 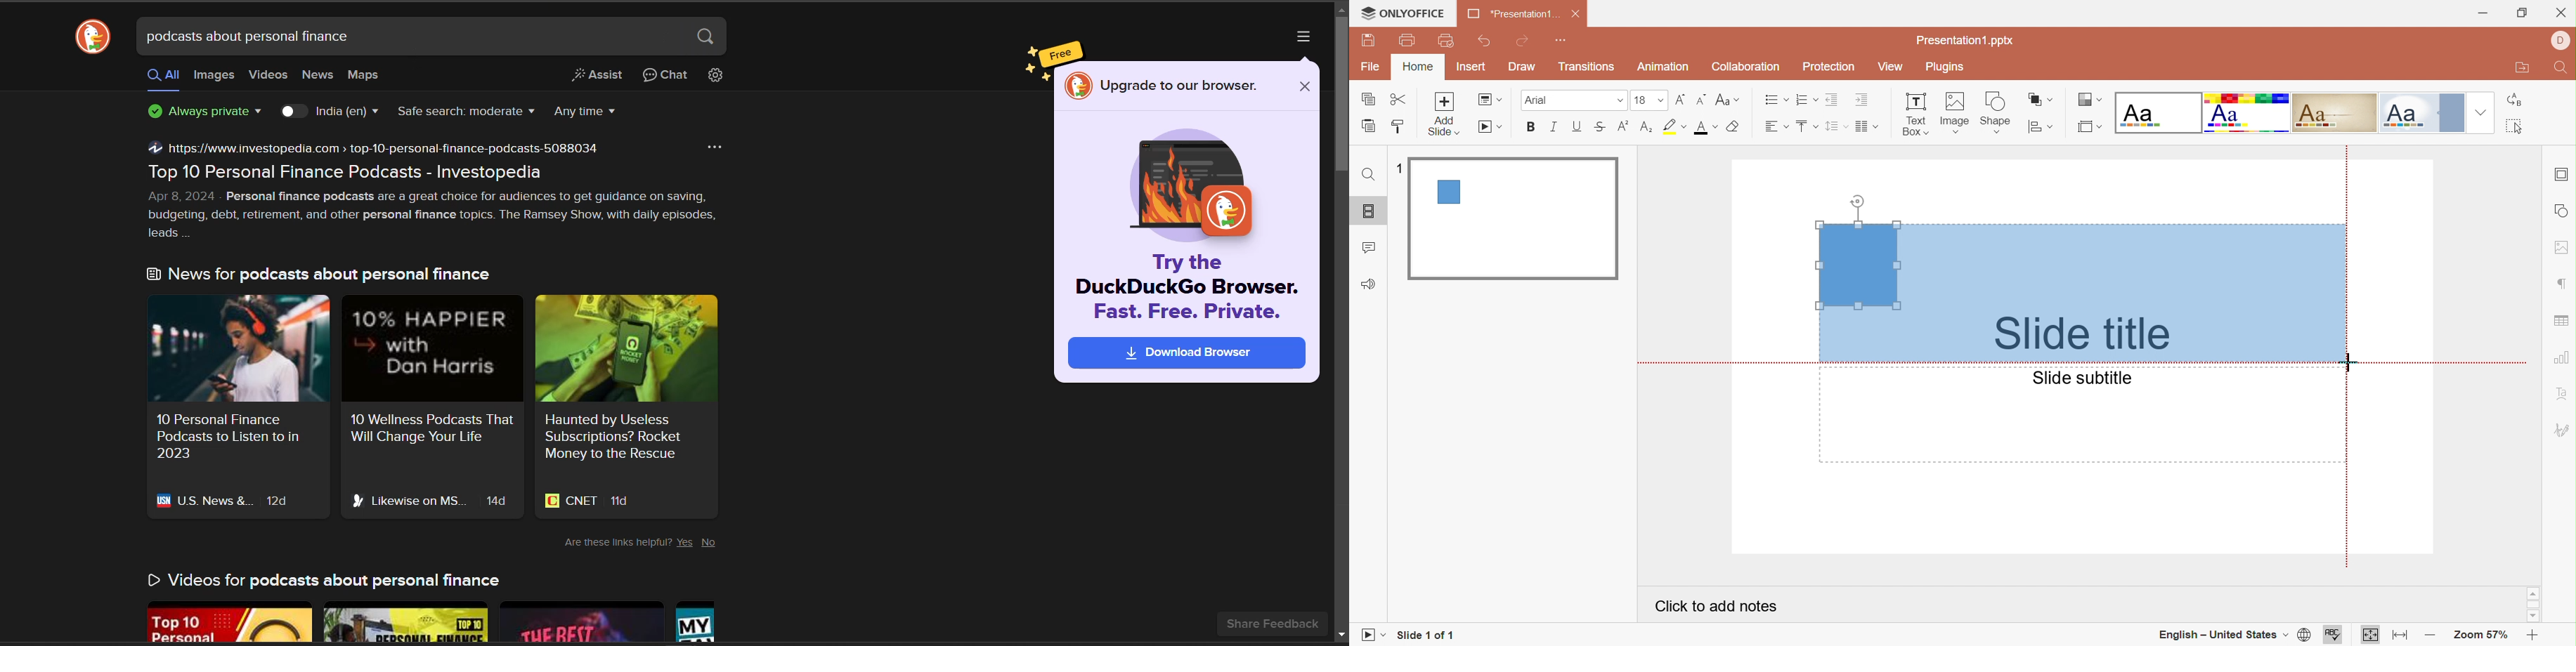 I want to click on Paragraph settings, so click(x=2566, y=285).